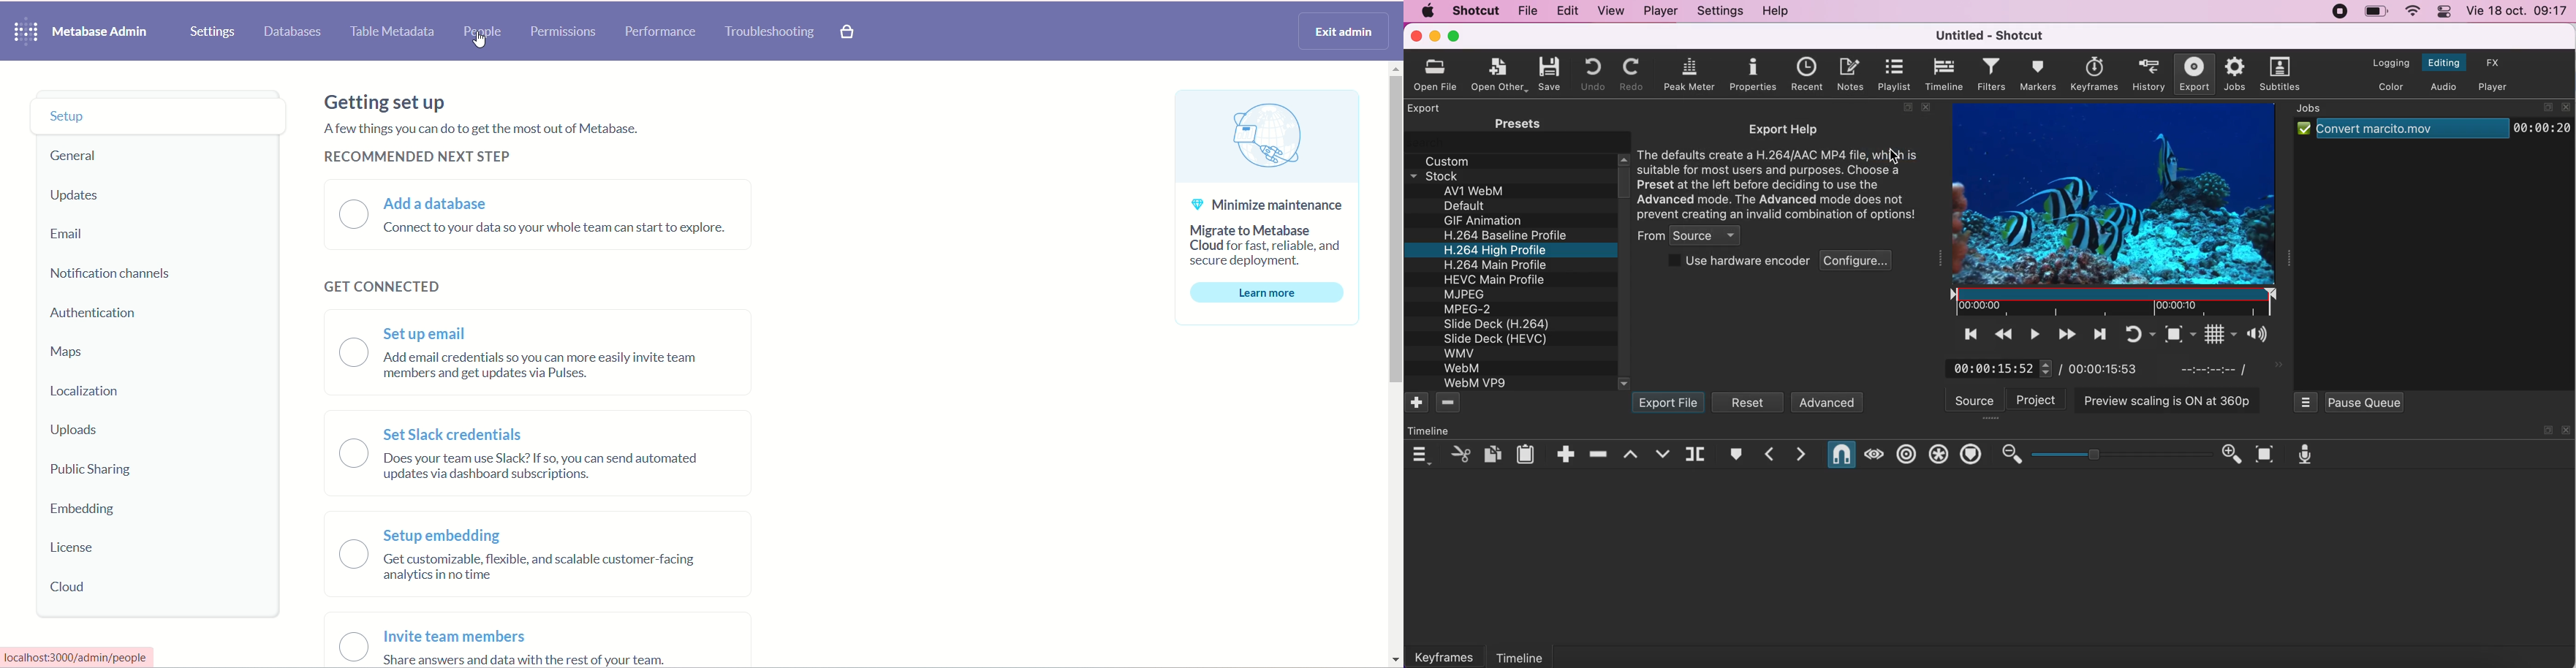 The height and width of the screenshot is (672, 2576). I want to click on H.264 Baseline Profile, so click(1510, 235).